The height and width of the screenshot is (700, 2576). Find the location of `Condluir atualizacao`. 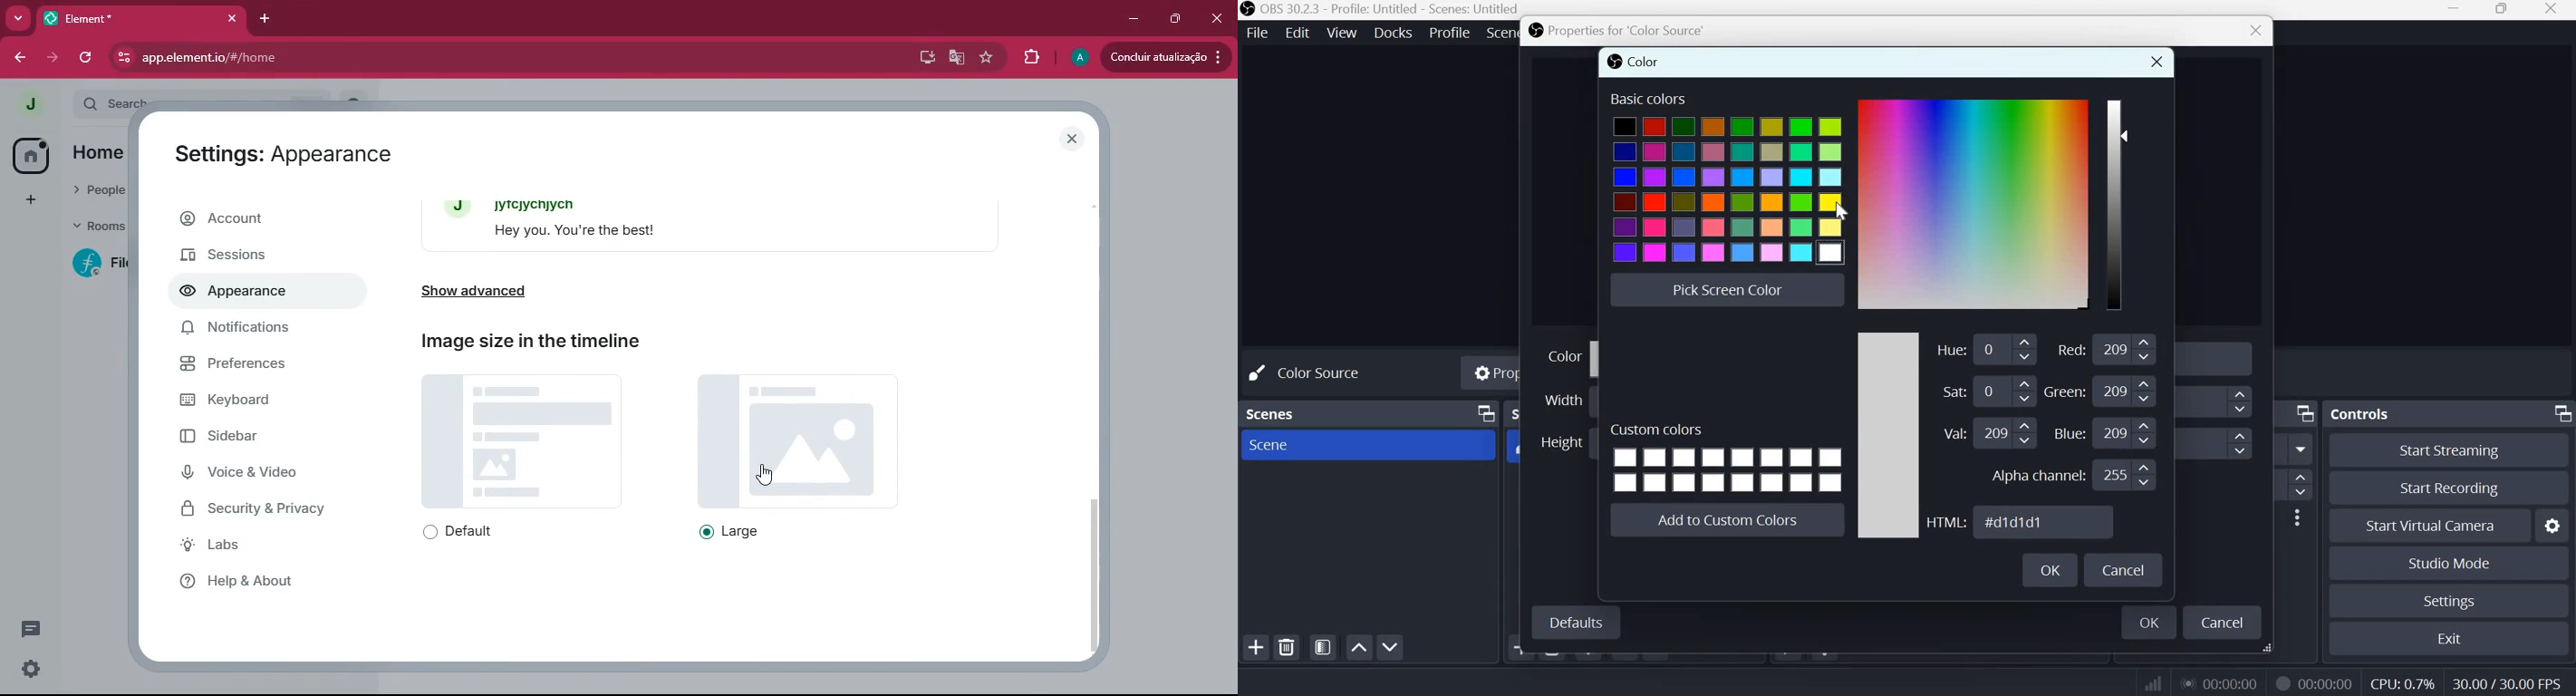

Condluir atualizacao is located at coordinates (1168, 60).